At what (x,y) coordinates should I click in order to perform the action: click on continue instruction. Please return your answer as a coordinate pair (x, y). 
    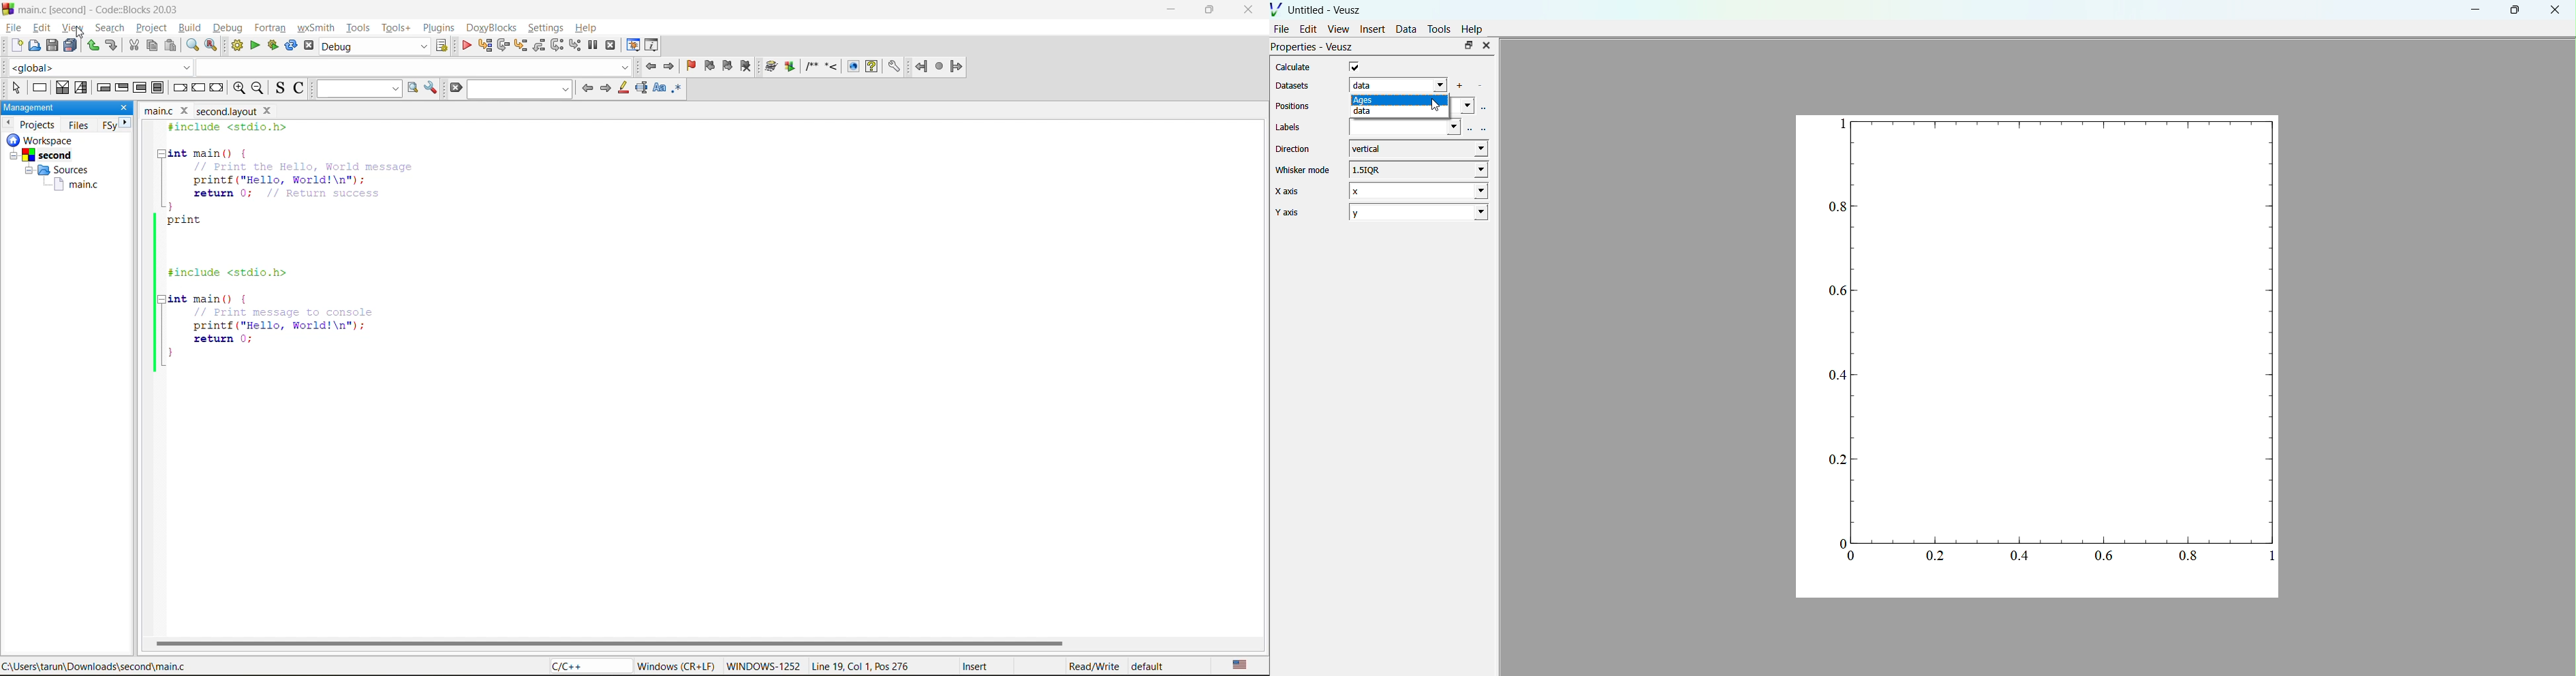
    Looking at the image, I should click on (198, 87).